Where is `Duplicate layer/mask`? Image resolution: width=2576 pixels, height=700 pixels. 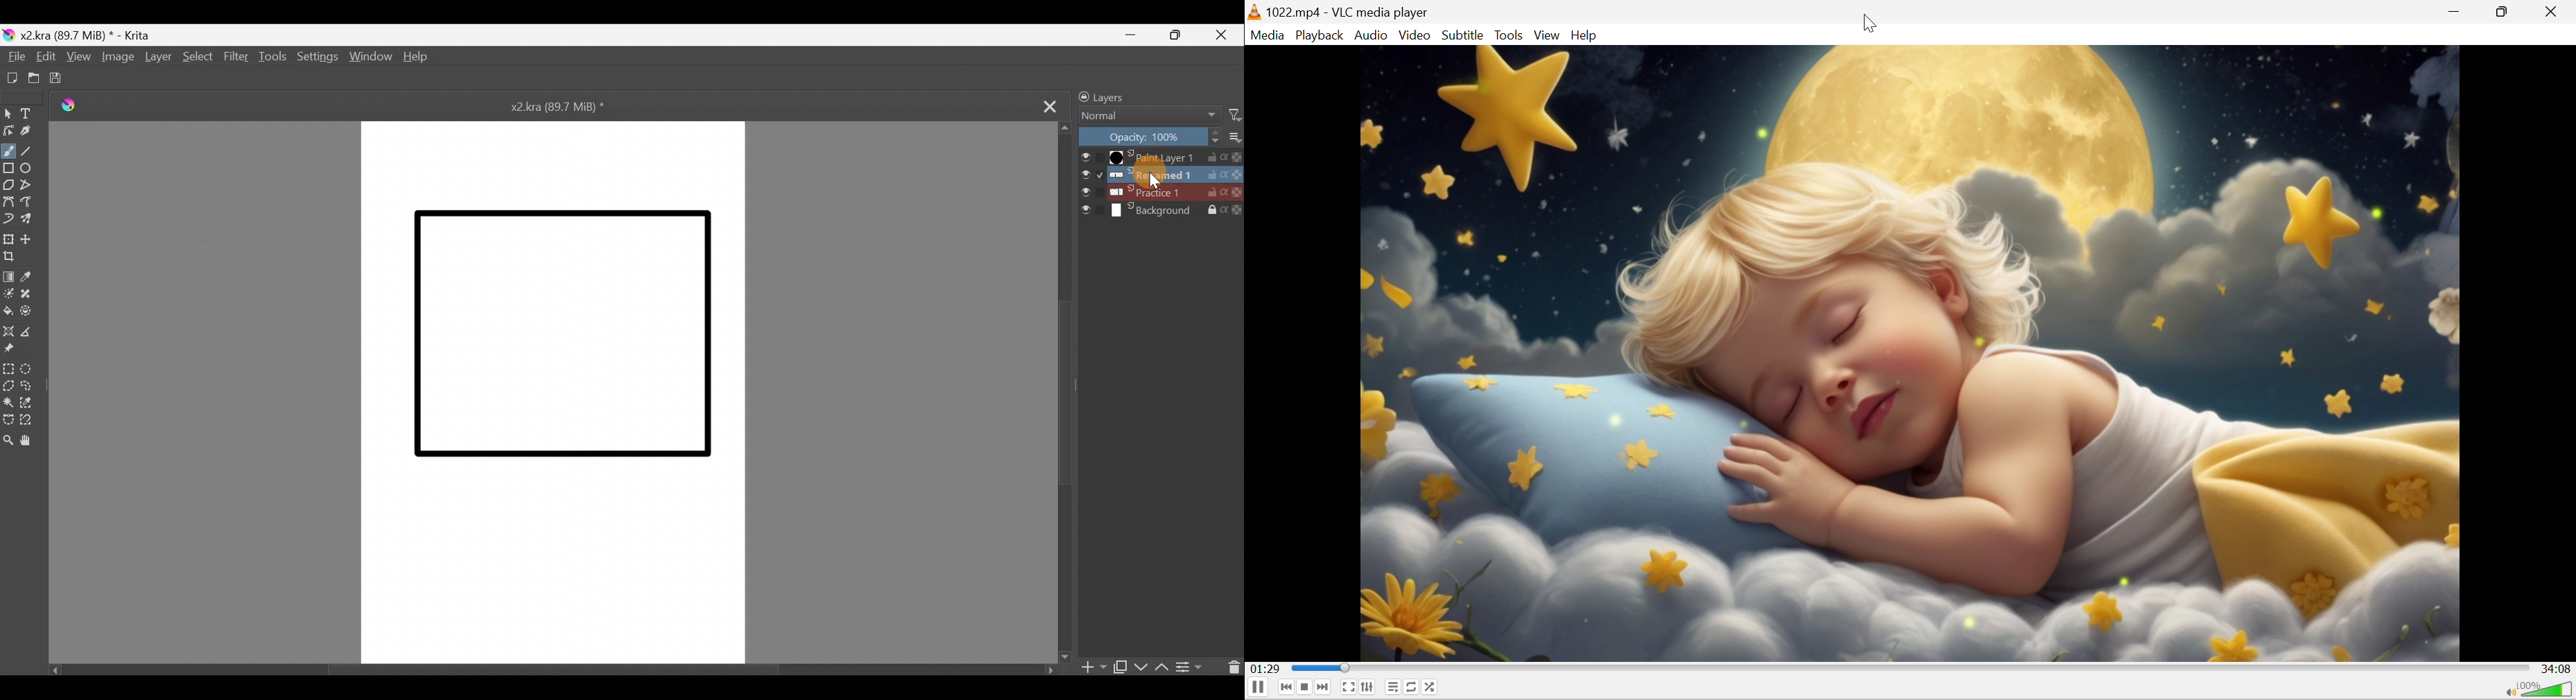
Duplicate layer/mask is located at coordinates (1121, 669).